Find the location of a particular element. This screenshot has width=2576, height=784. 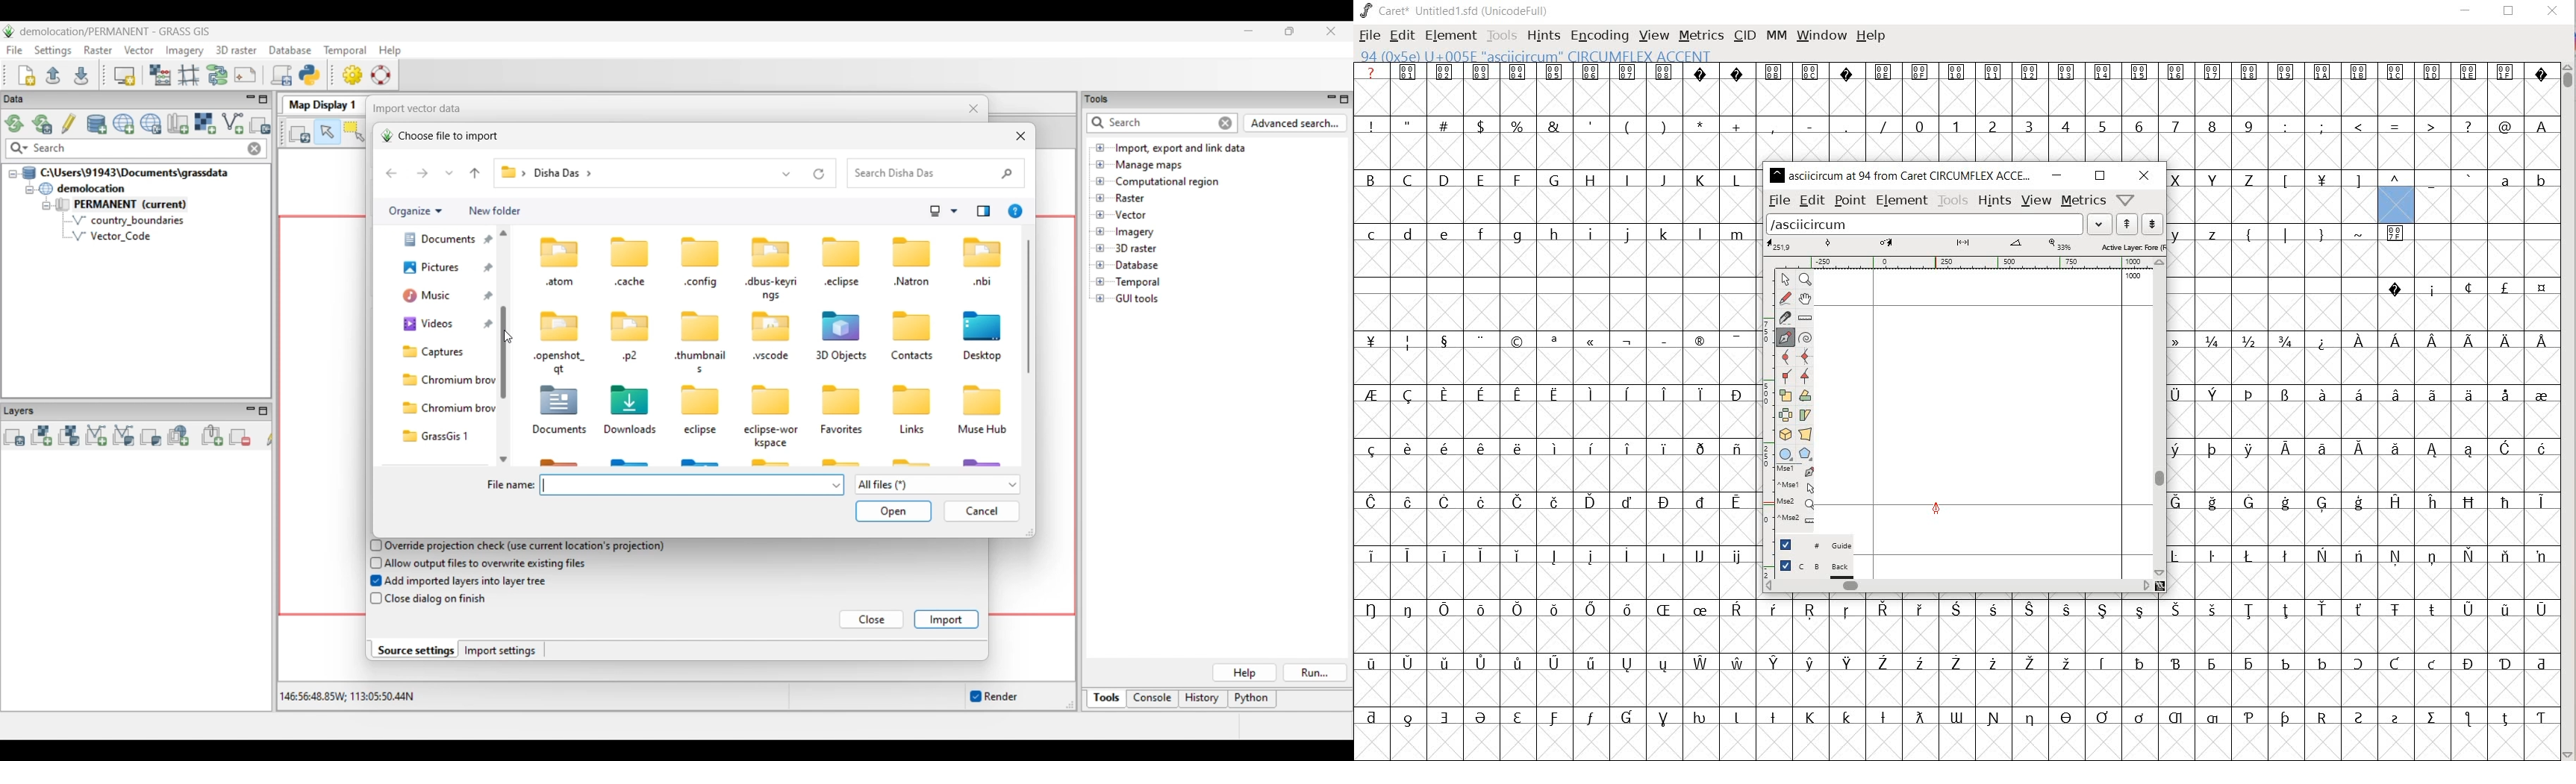

HINTS is located at coordinates (1544, 35).